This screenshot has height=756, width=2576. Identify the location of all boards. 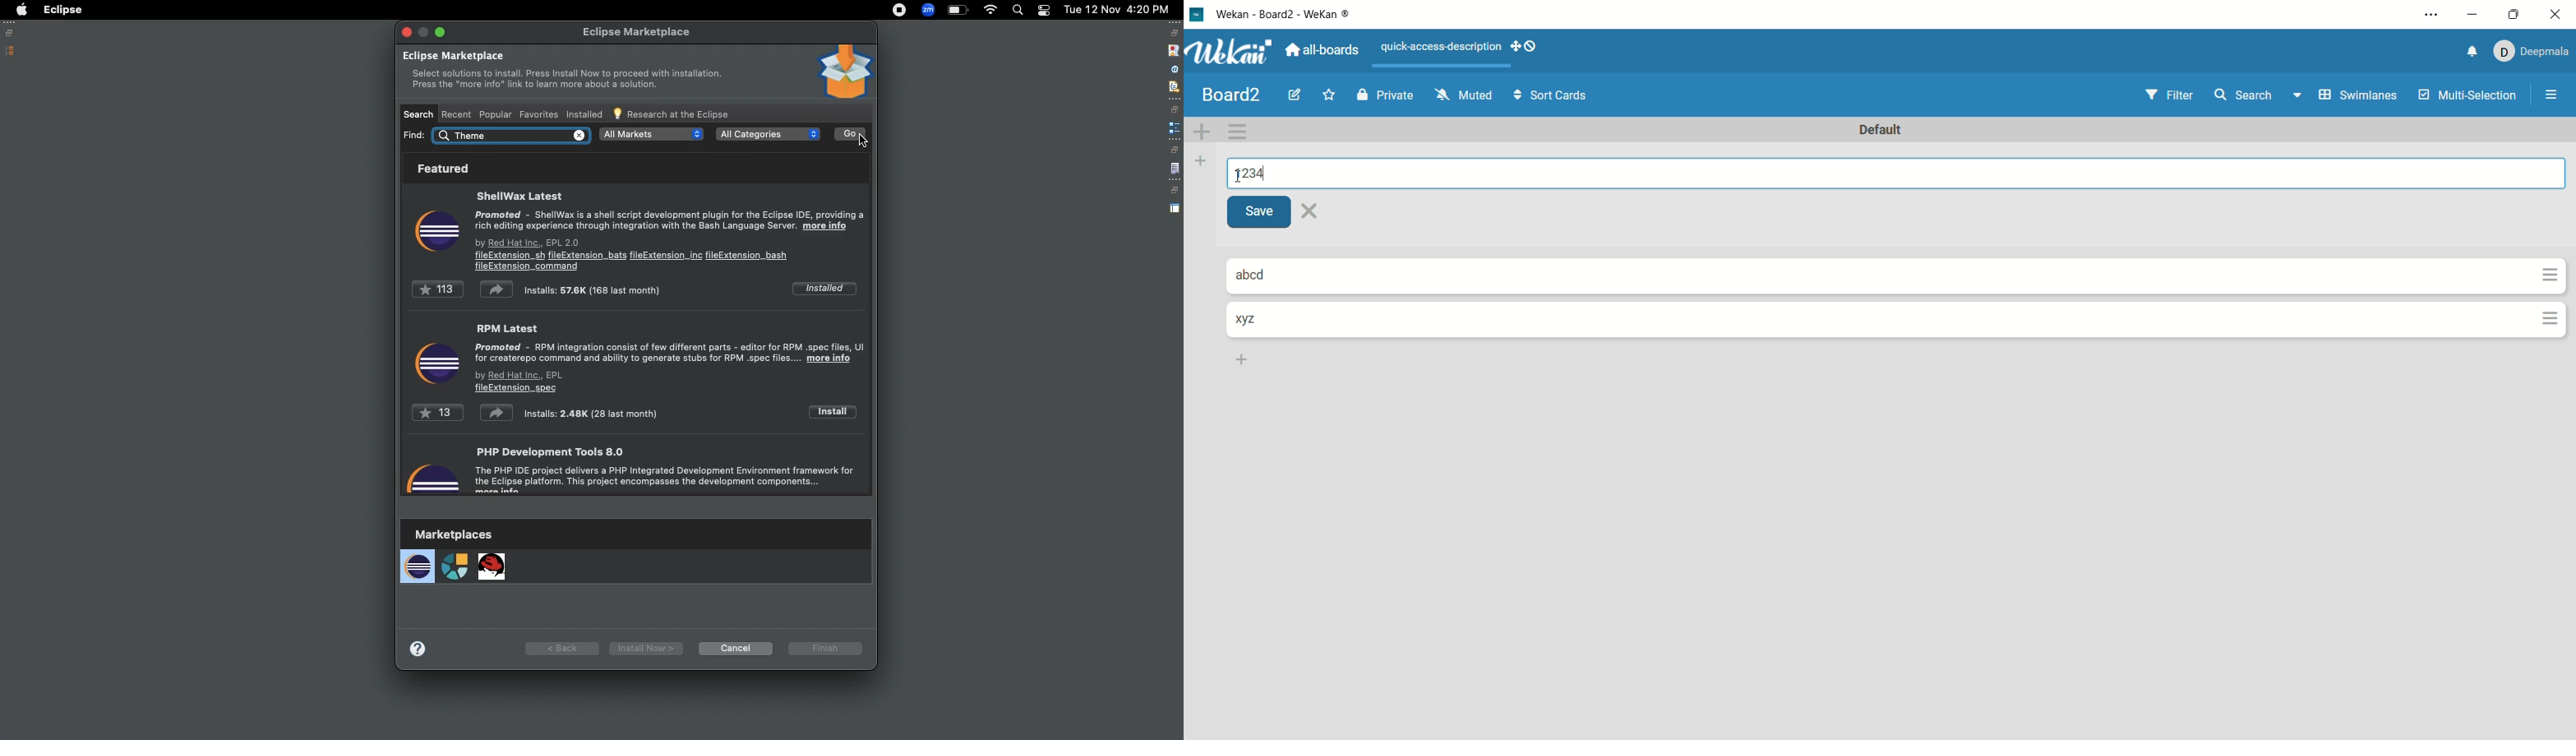
(1324, 48).